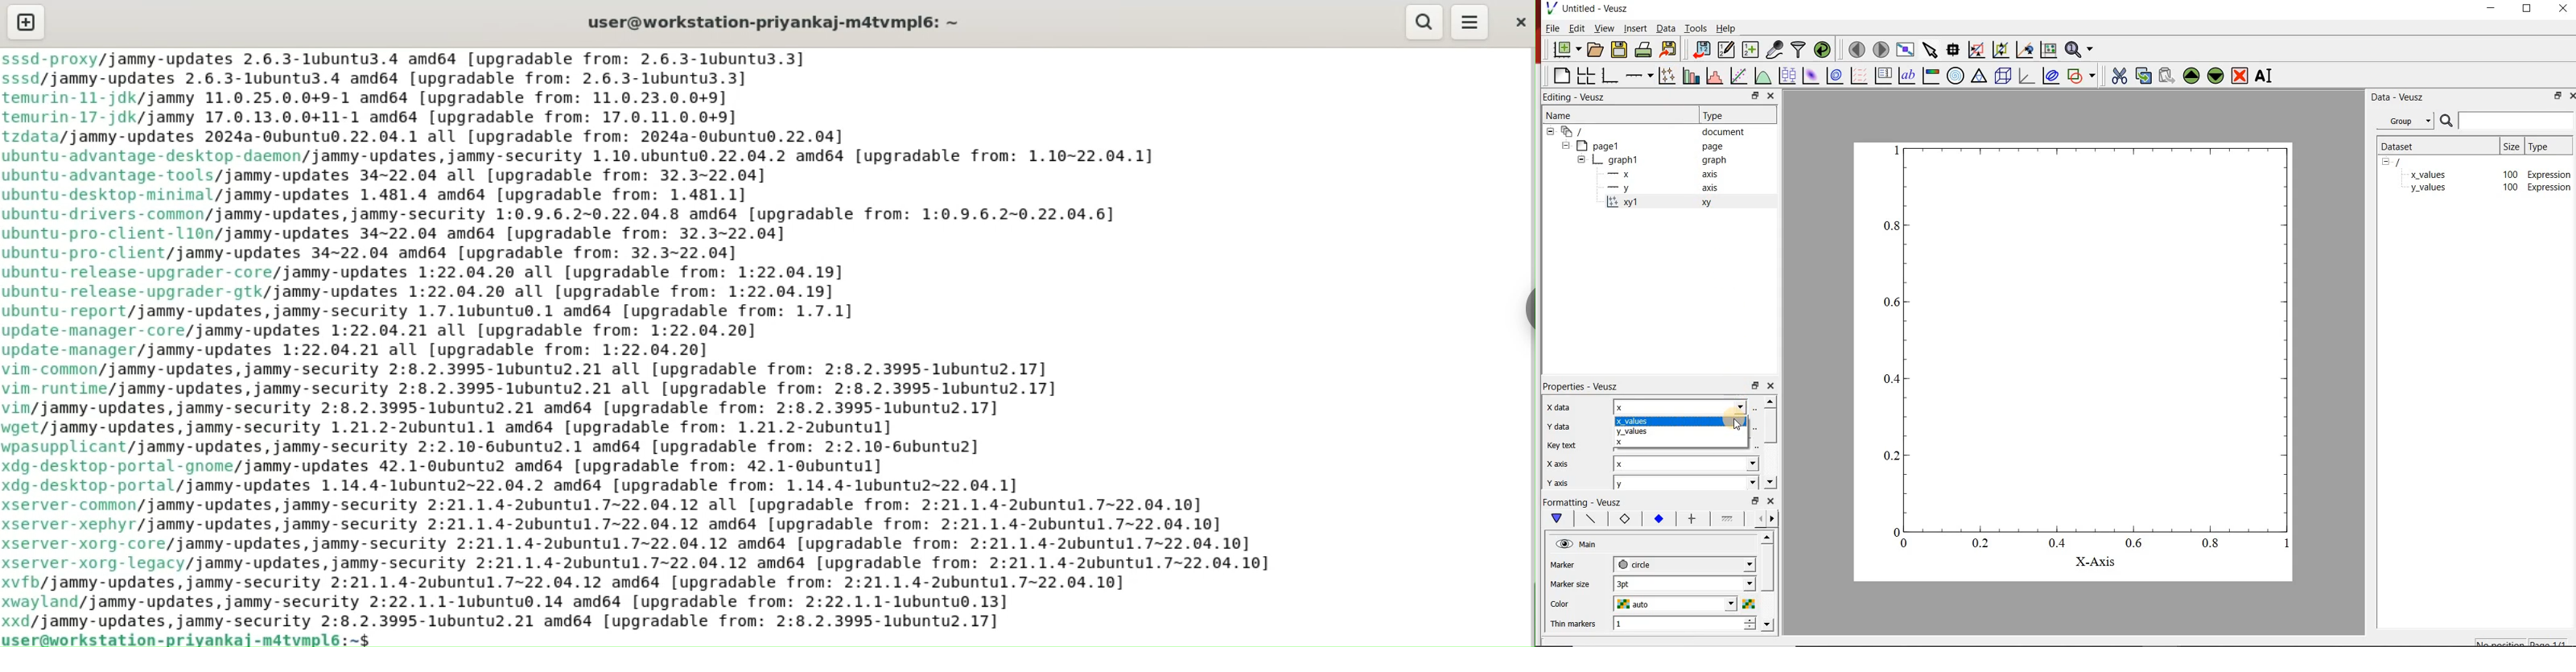 The width and height of the screenshot is (2576, 672). Describe the element at coordinates (2551, 173) in the screenshot. I see `Expression` at that location.